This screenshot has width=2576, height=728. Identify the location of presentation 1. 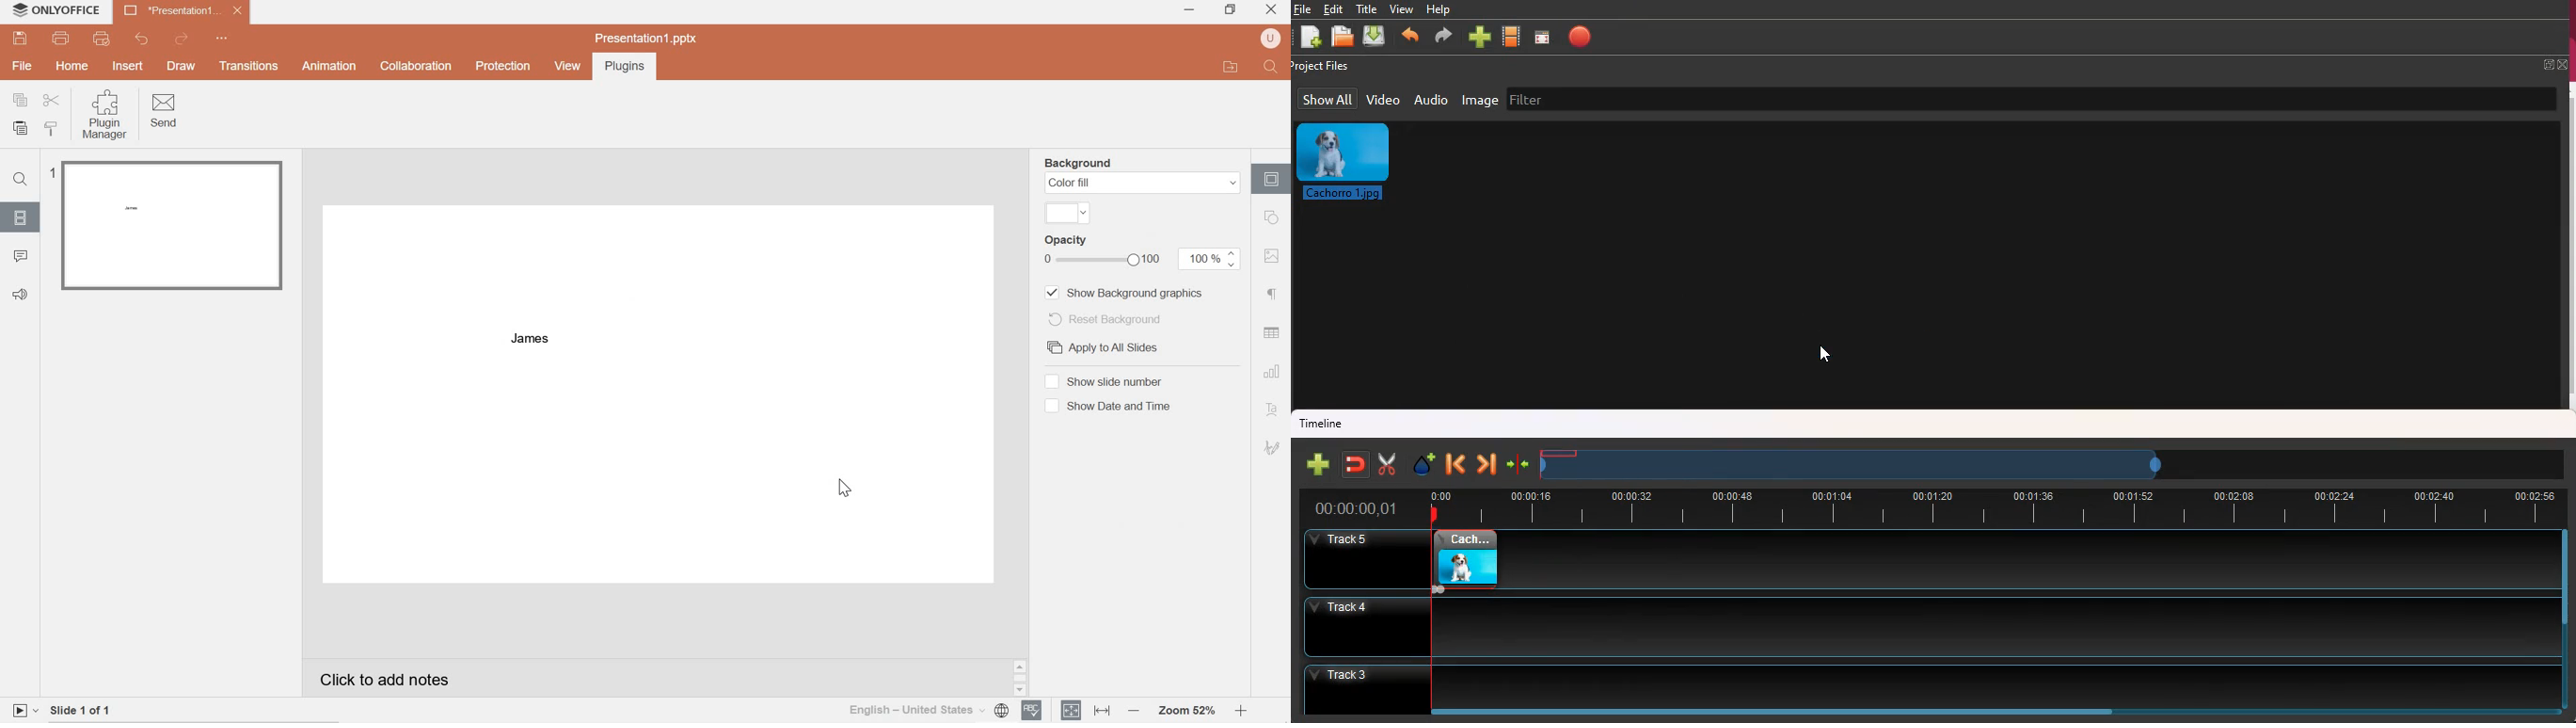
(183, 11).